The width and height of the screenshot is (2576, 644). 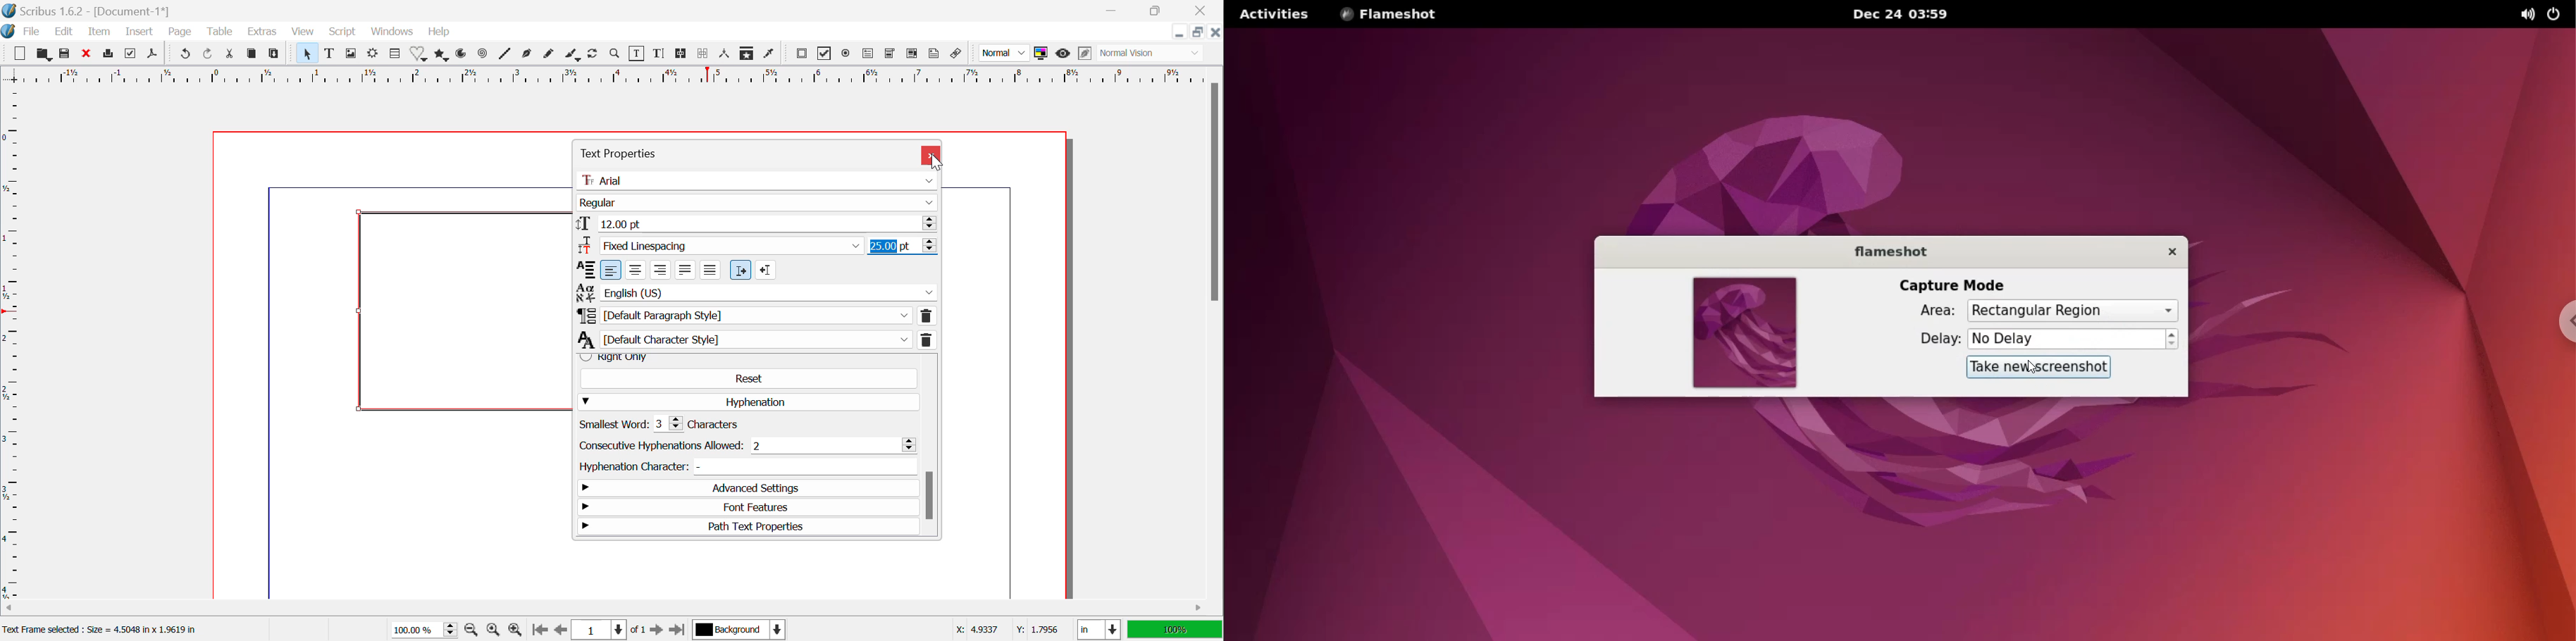 What do you see at coordinates (108, 55) in the screenshot?
I see `Print` at bounding box center [108, 55].